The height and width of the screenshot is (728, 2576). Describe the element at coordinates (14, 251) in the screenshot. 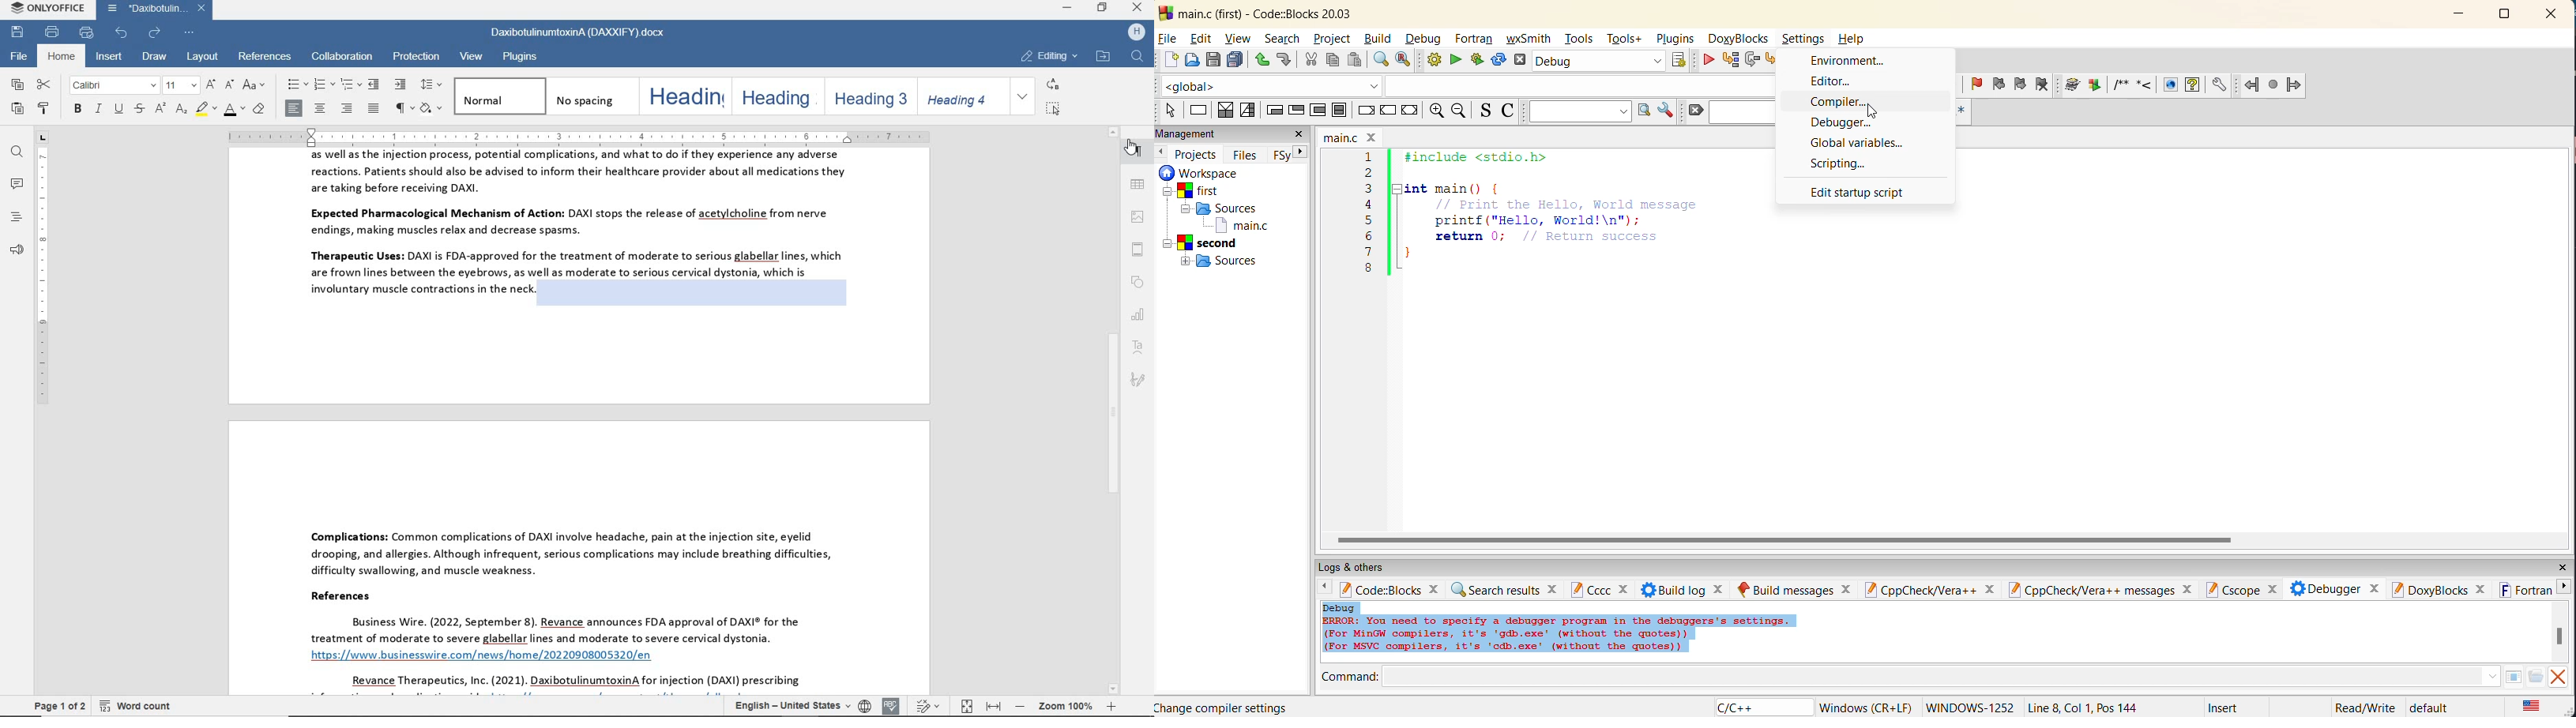

I see `feedback & support` at that location.